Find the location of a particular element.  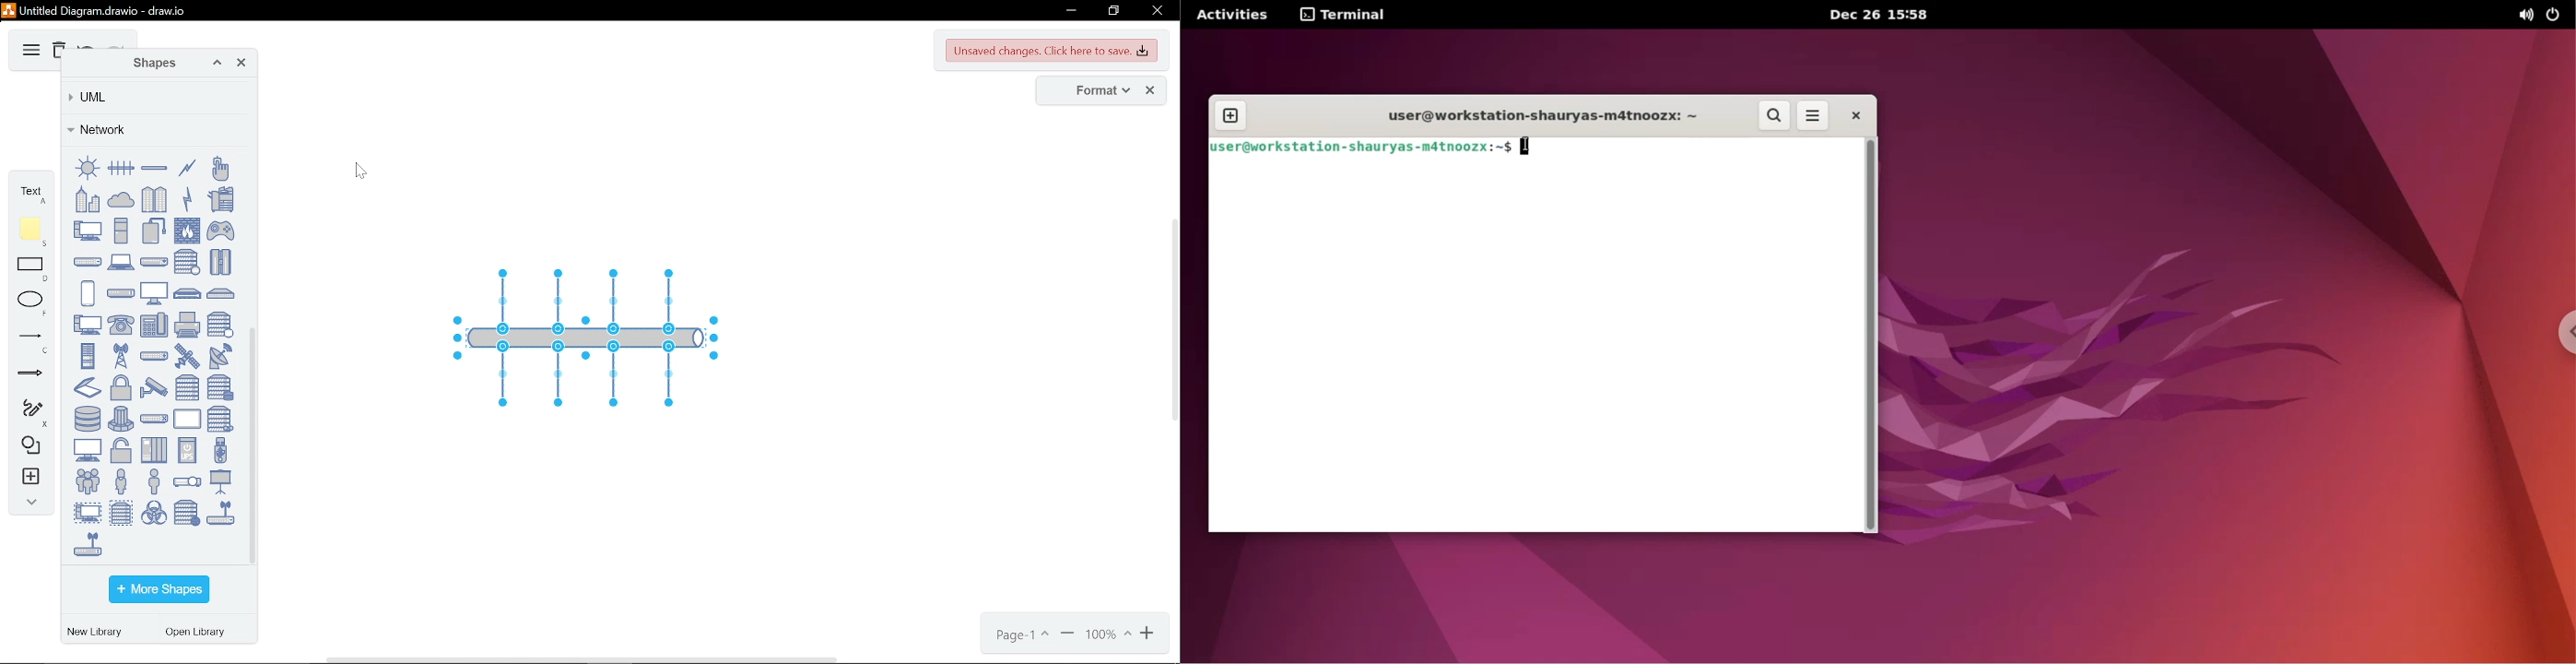

community is located at coordinates (155, 199).